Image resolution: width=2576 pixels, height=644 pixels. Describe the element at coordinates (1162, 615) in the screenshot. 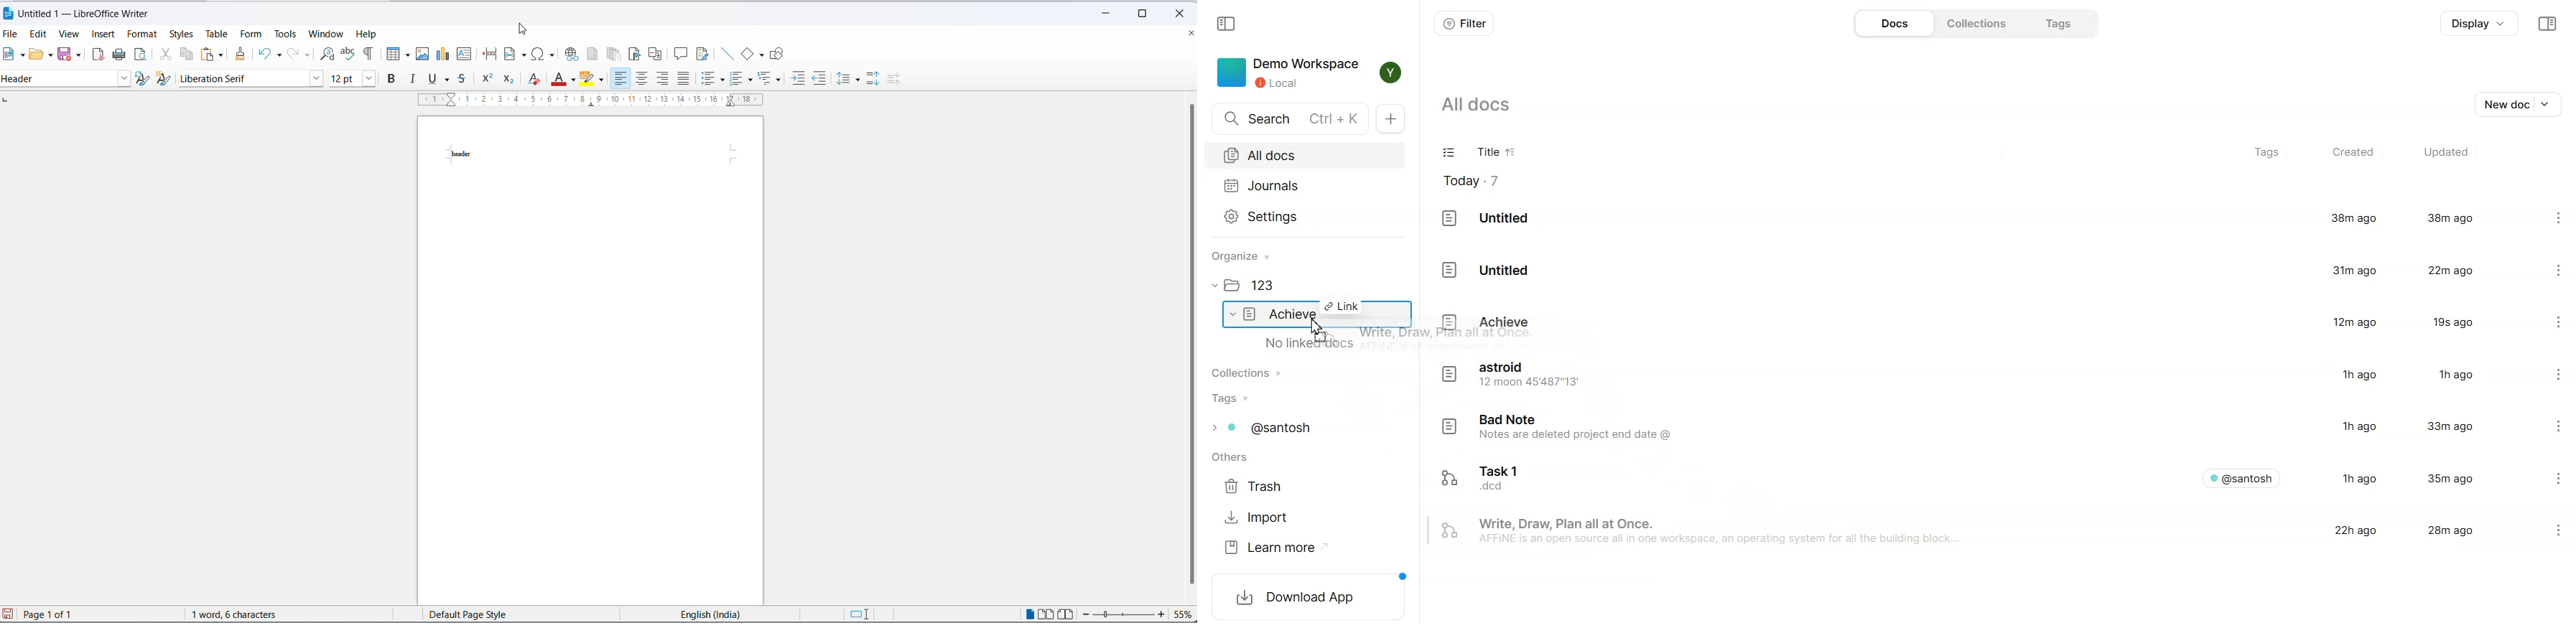

I see `increase zoom` at that location.